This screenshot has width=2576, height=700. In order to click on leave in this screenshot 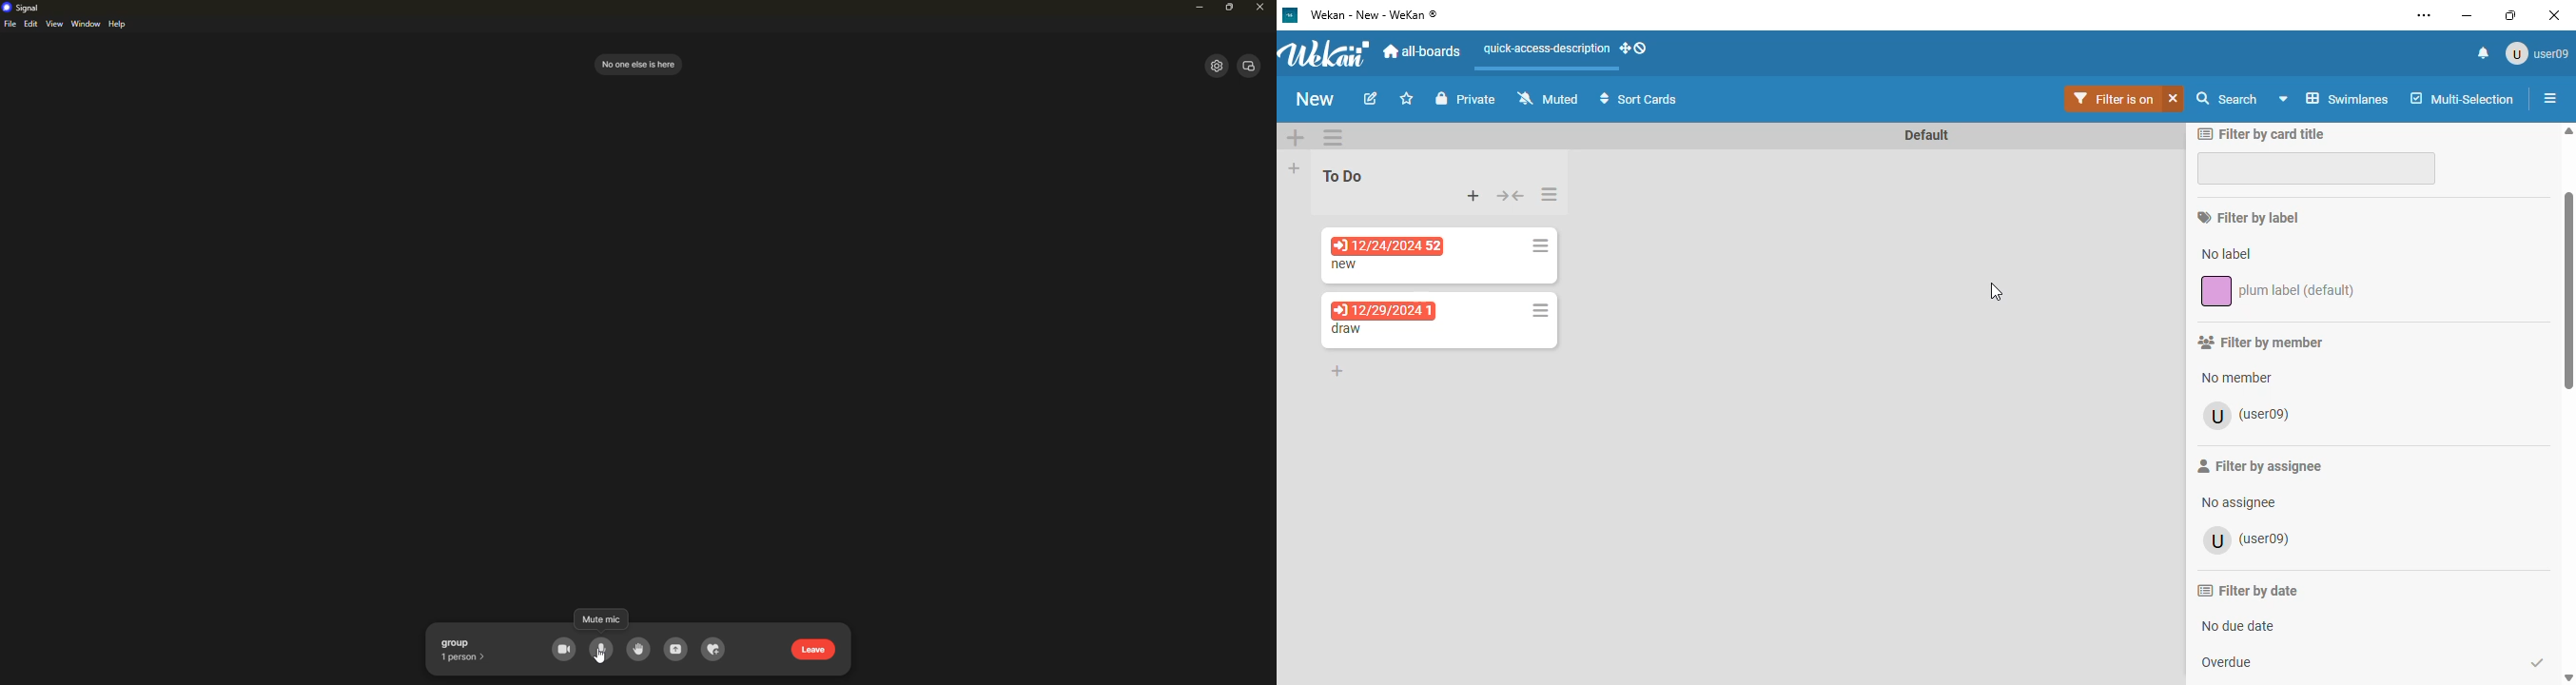, I will do `click(816, 649)`.